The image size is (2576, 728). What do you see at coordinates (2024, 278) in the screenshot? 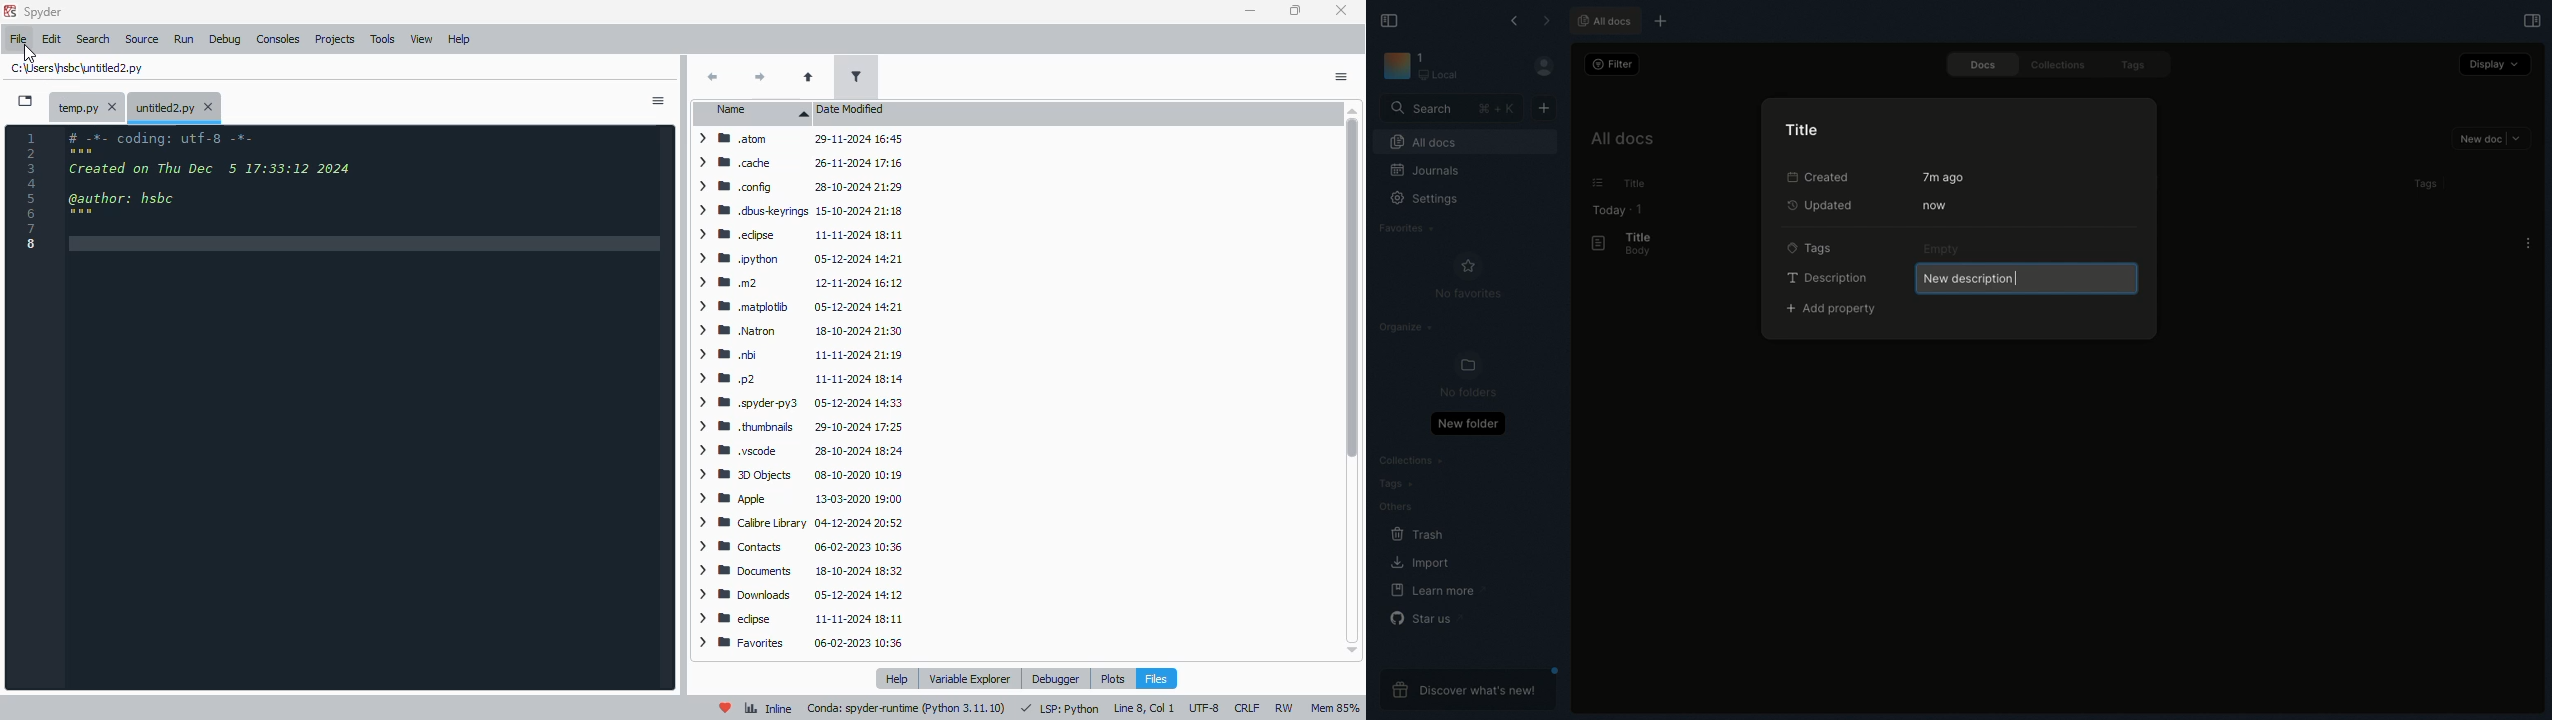
I see `New description` at bounding box center [2024, 278].